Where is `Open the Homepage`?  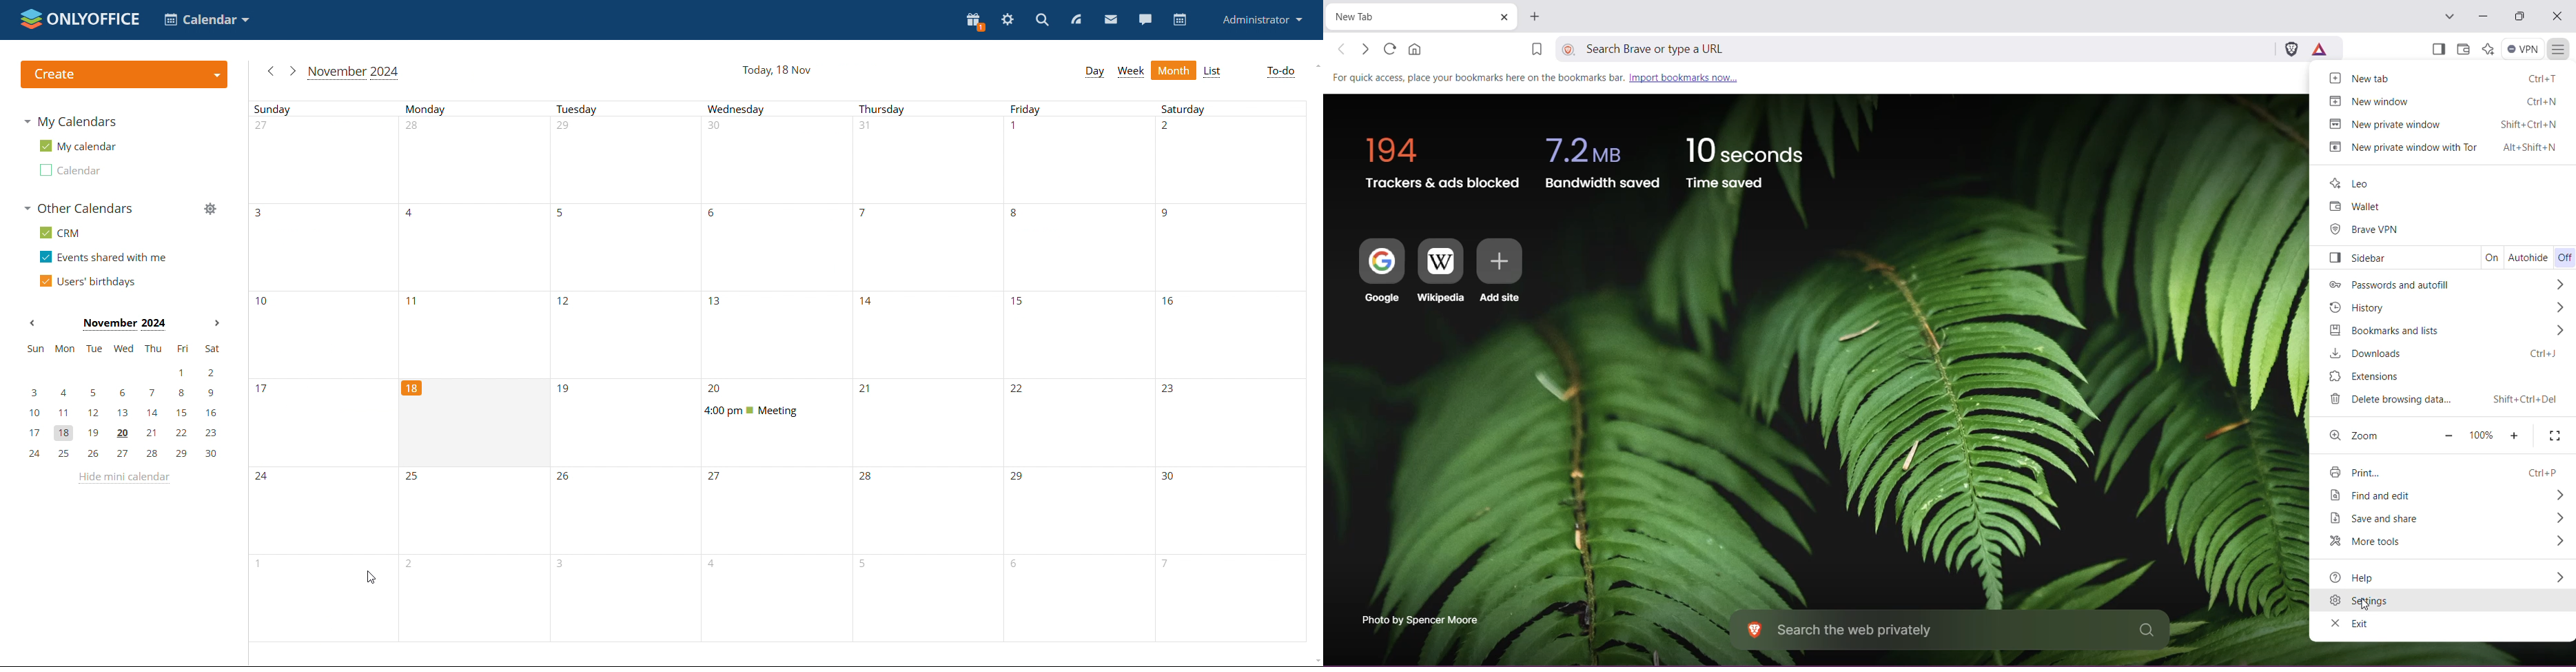
Open the Homepage is located at coordinates (1417, 49).